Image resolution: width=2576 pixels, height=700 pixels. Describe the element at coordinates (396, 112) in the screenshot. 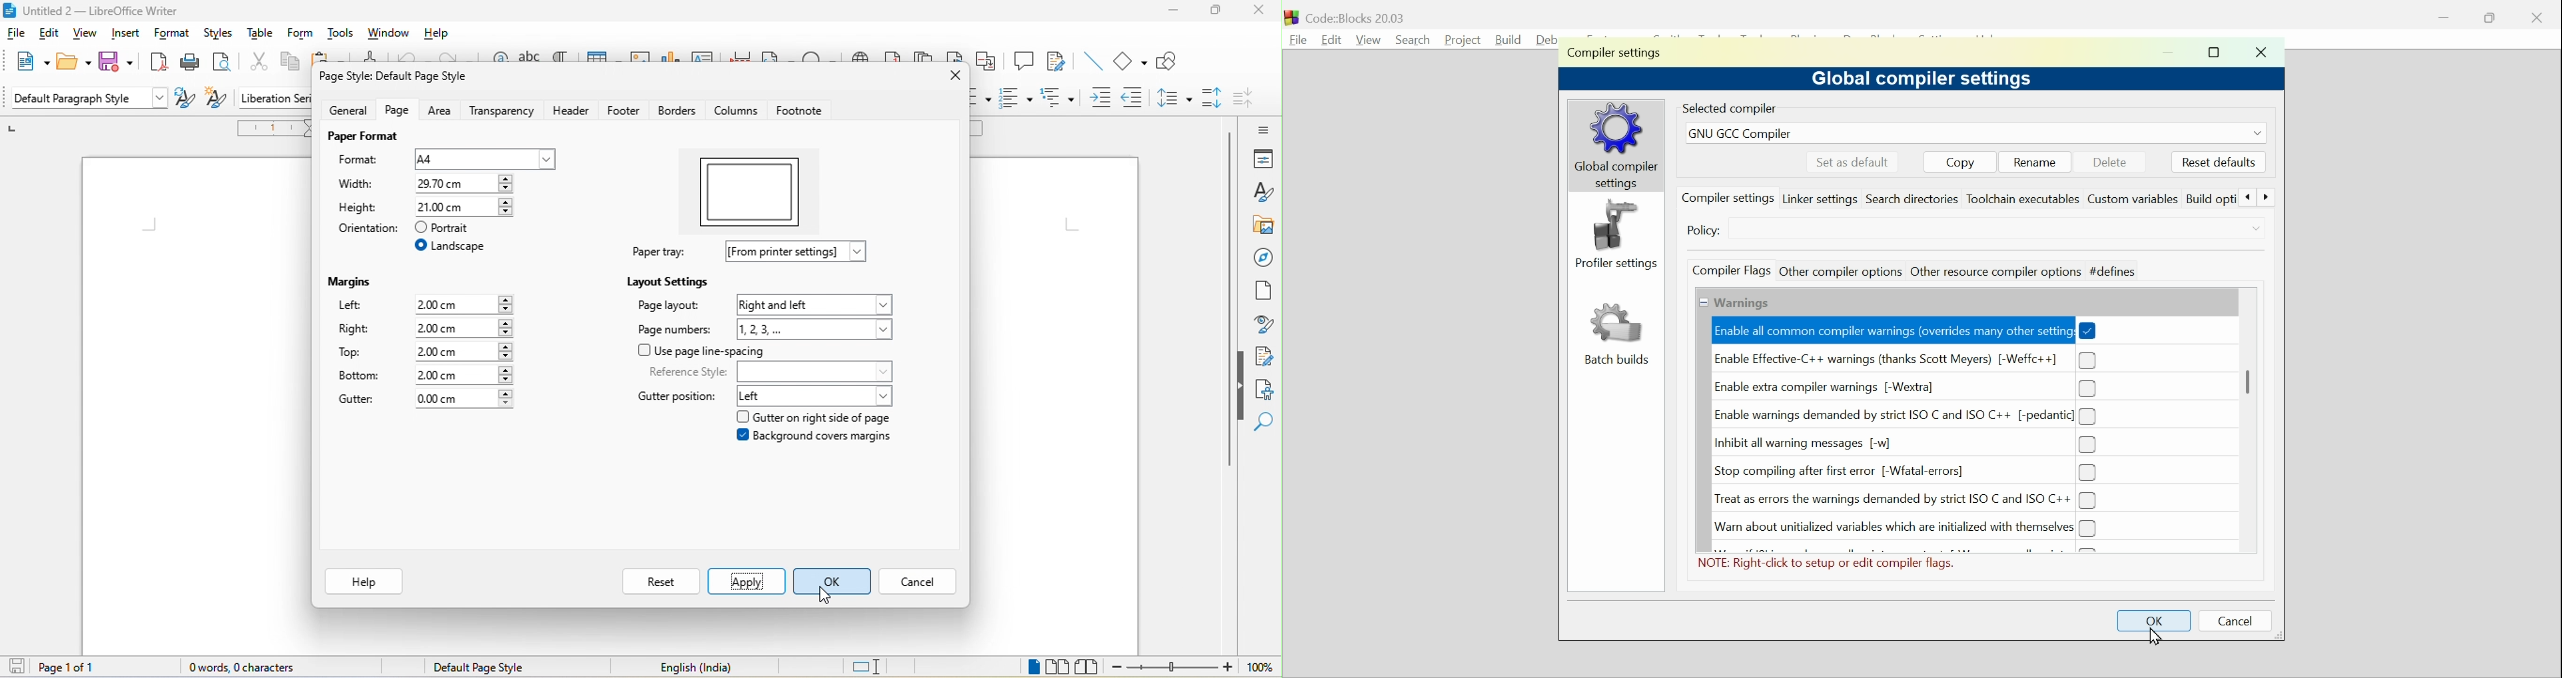

I see `page` at that location.